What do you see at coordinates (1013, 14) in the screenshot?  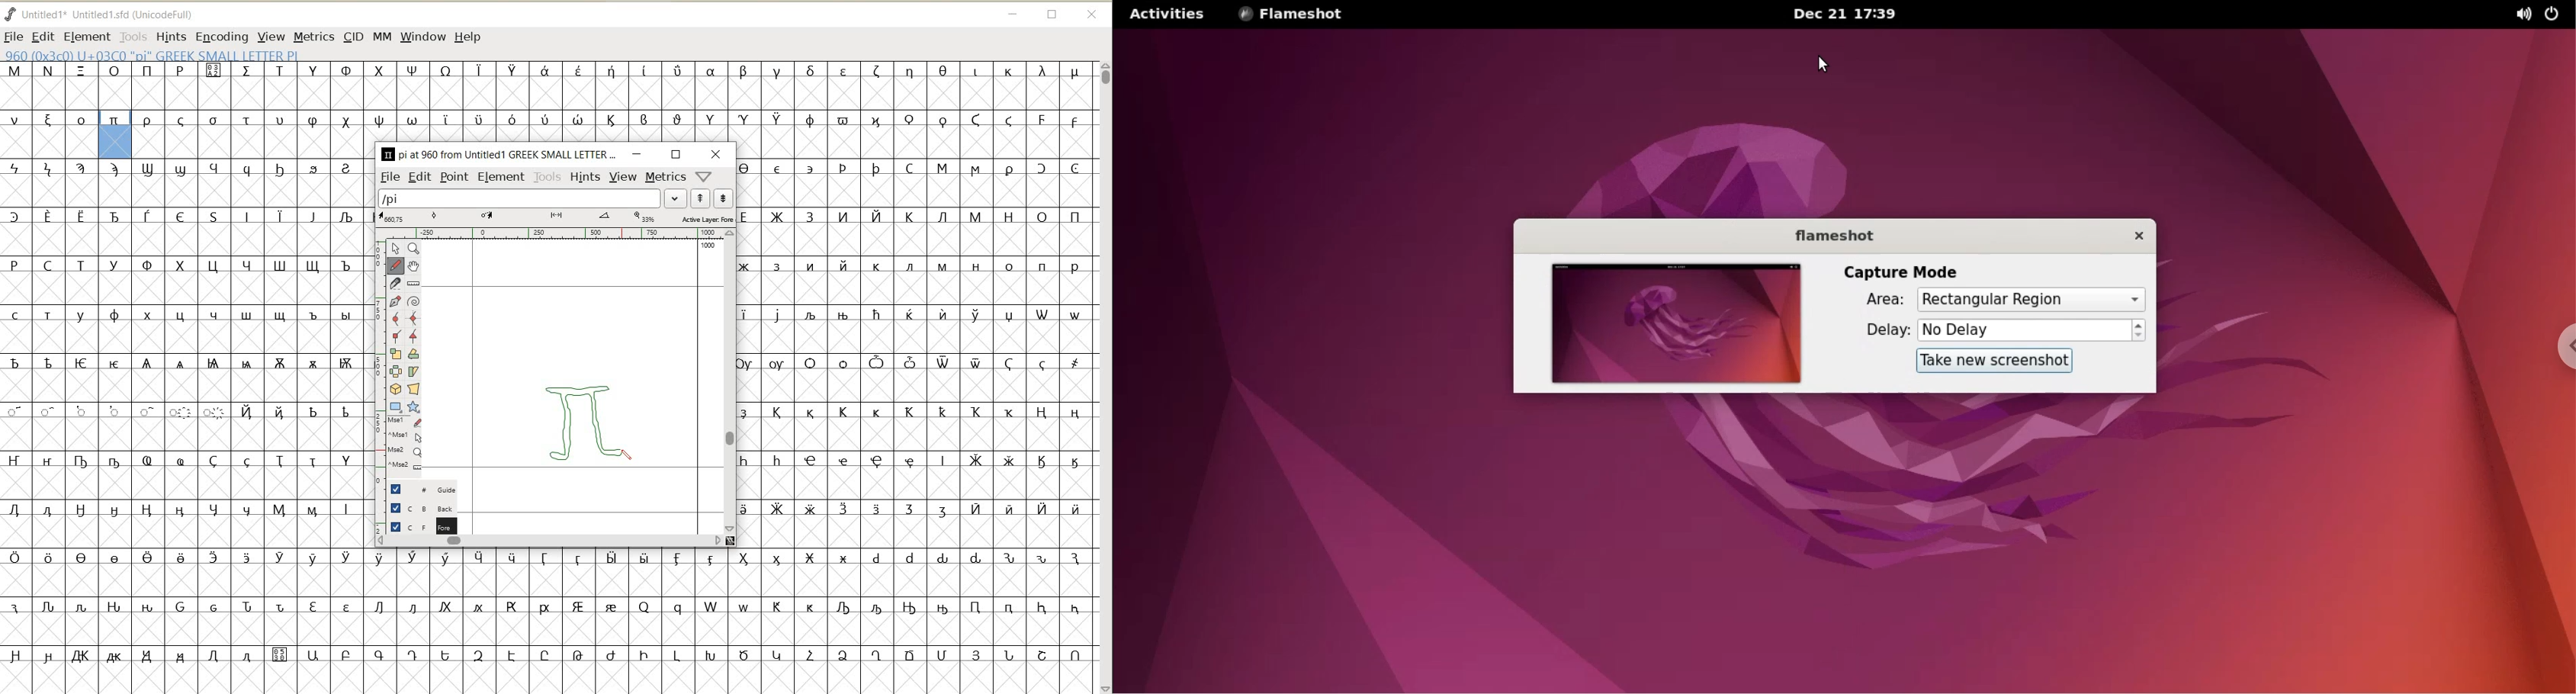 I see `MINIMIZE` at bounding box center [1013, 14].